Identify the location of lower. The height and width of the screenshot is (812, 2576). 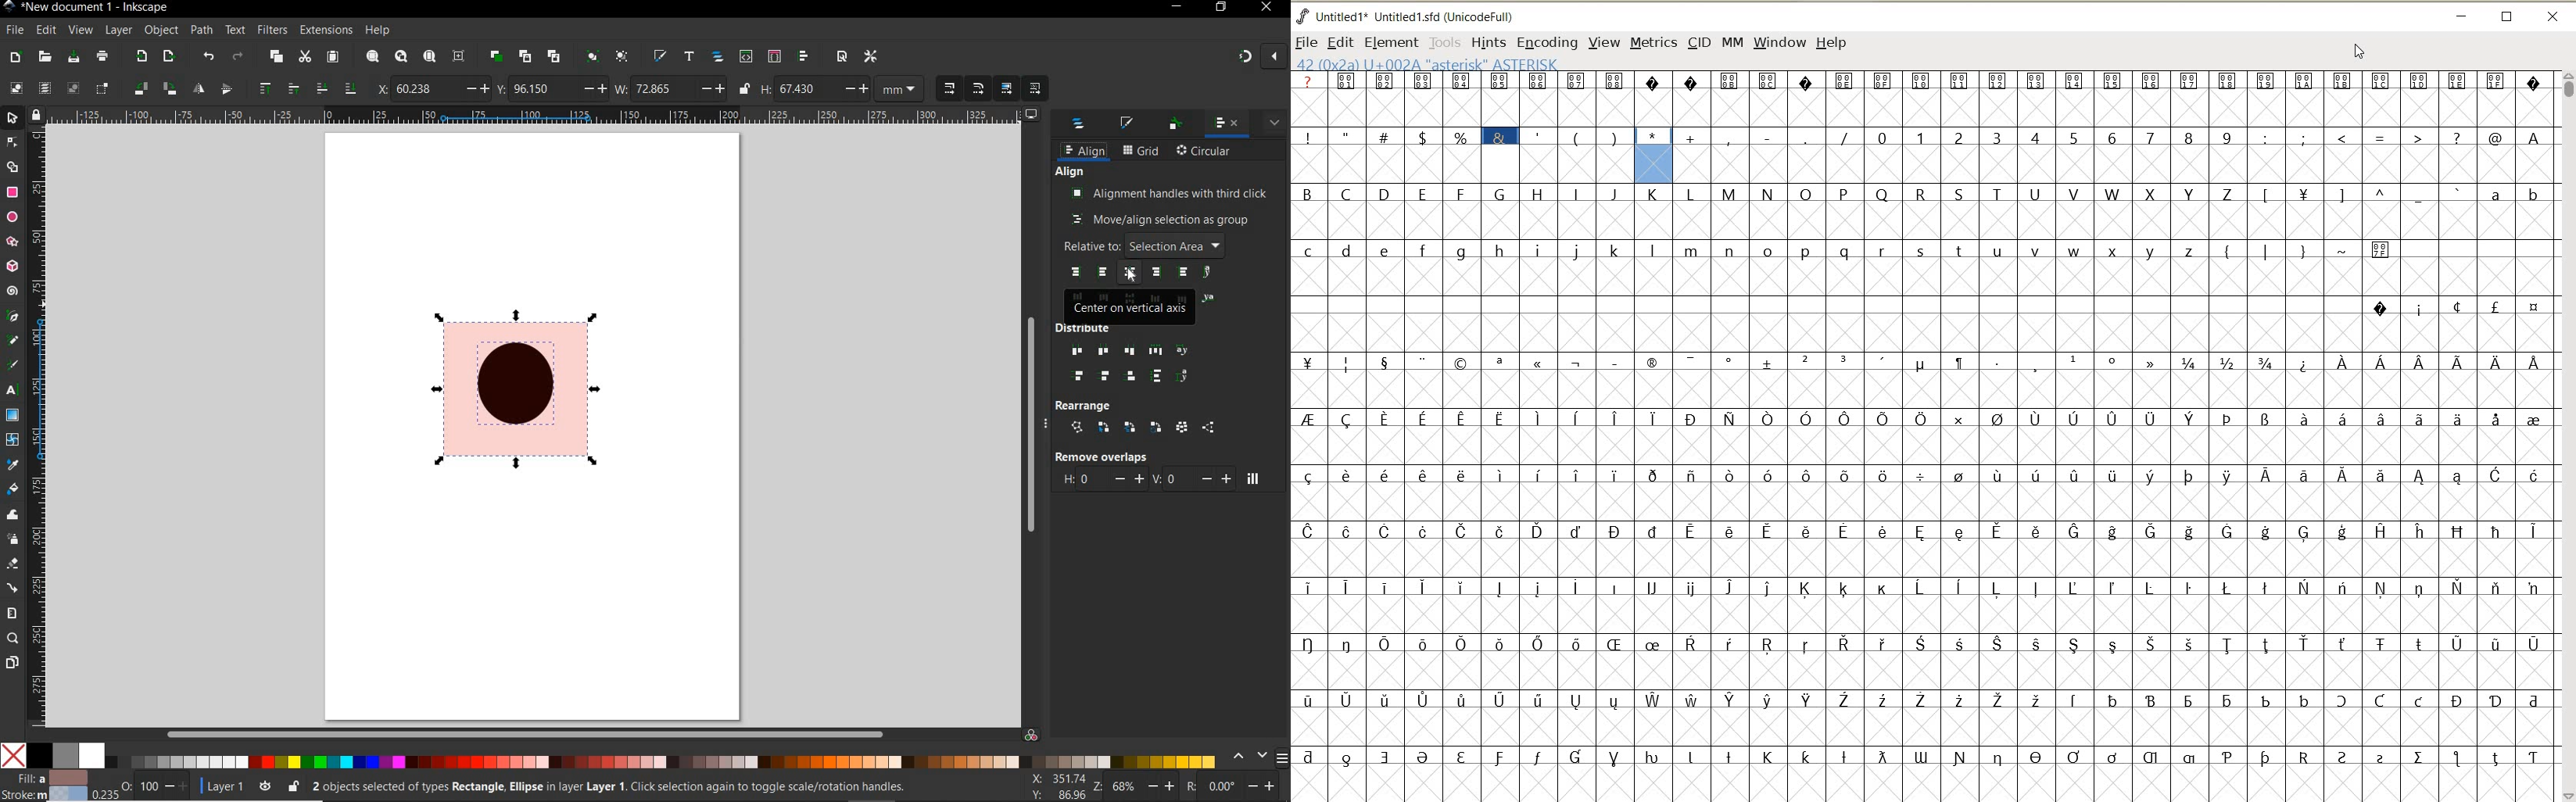
(322, 89).